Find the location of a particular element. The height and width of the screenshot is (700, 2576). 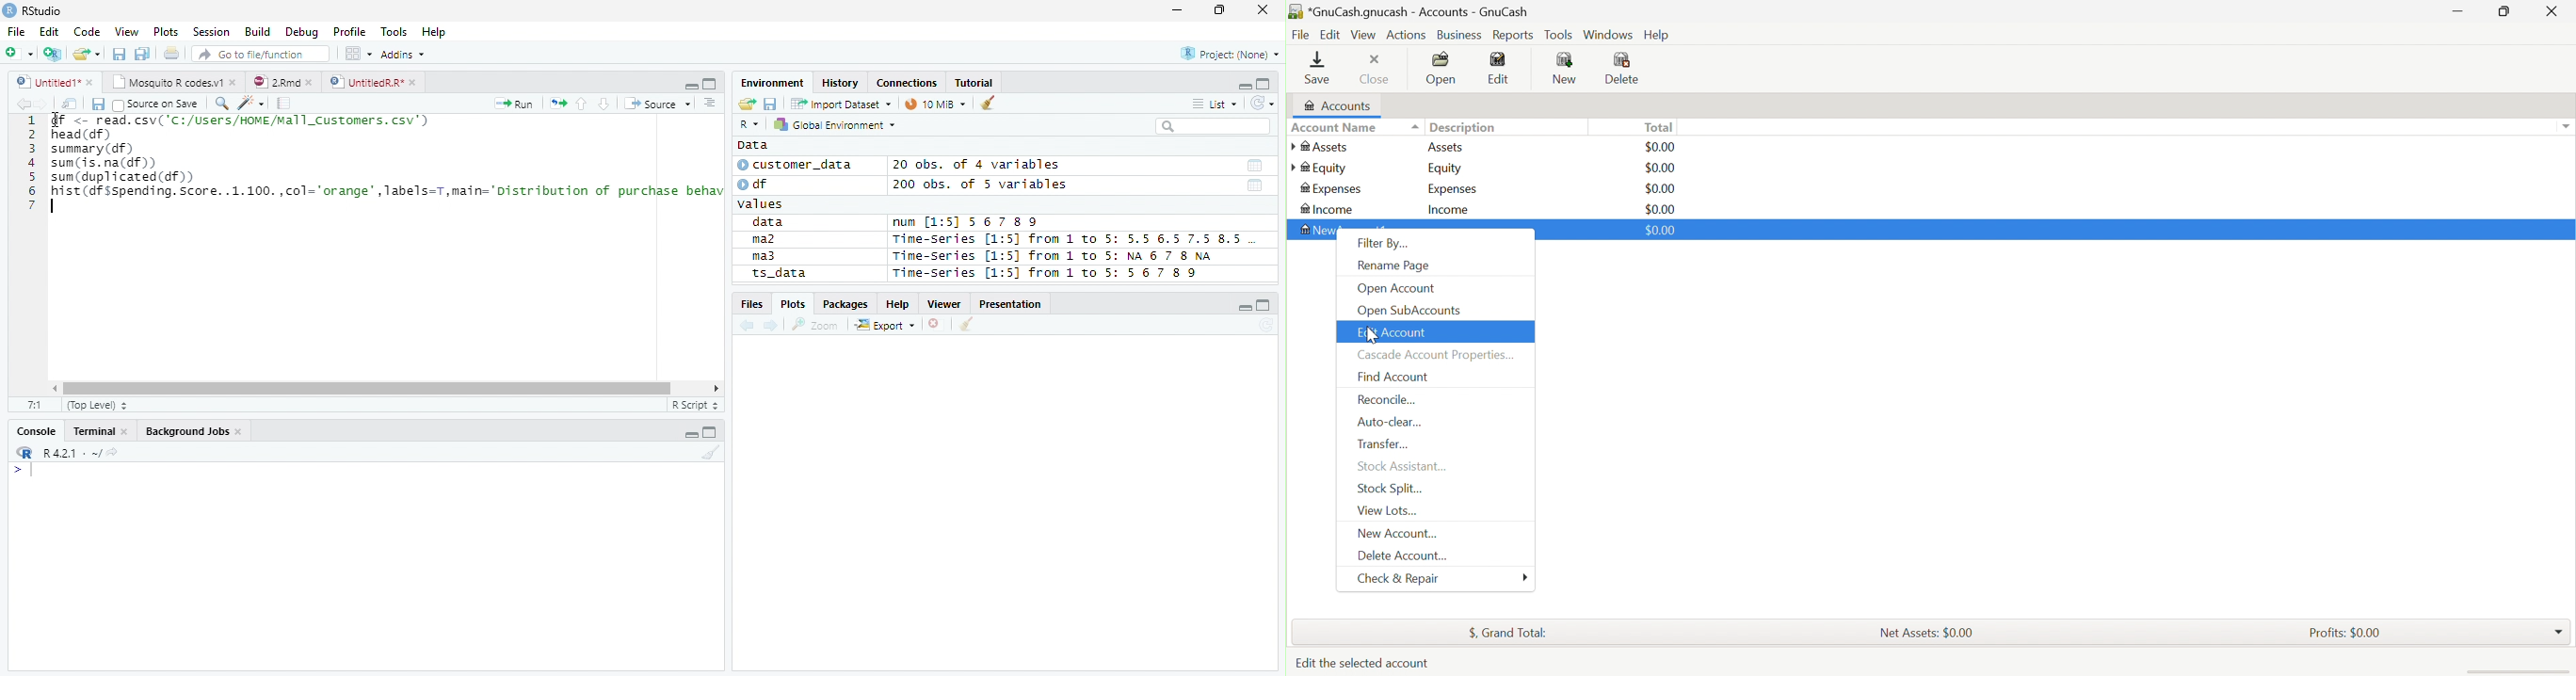

Workplace panes is located at coordinates (358, 54).